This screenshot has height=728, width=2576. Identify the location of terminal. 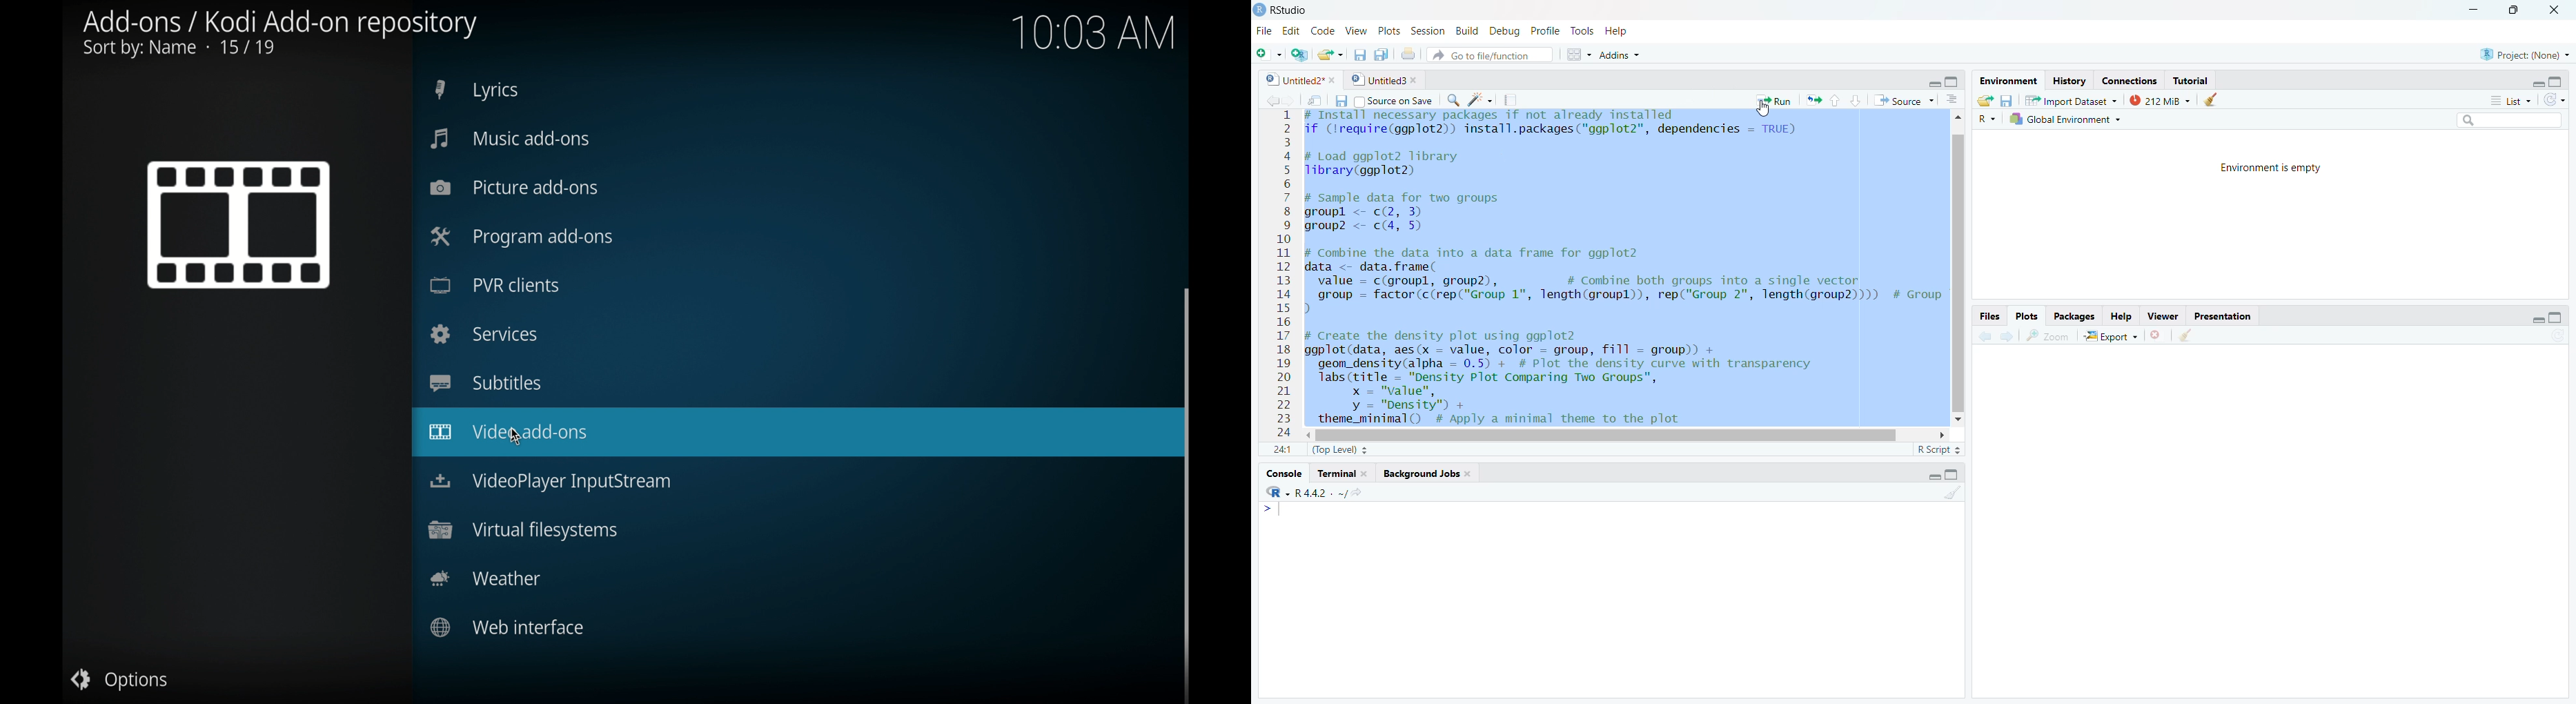
(1342, 474).